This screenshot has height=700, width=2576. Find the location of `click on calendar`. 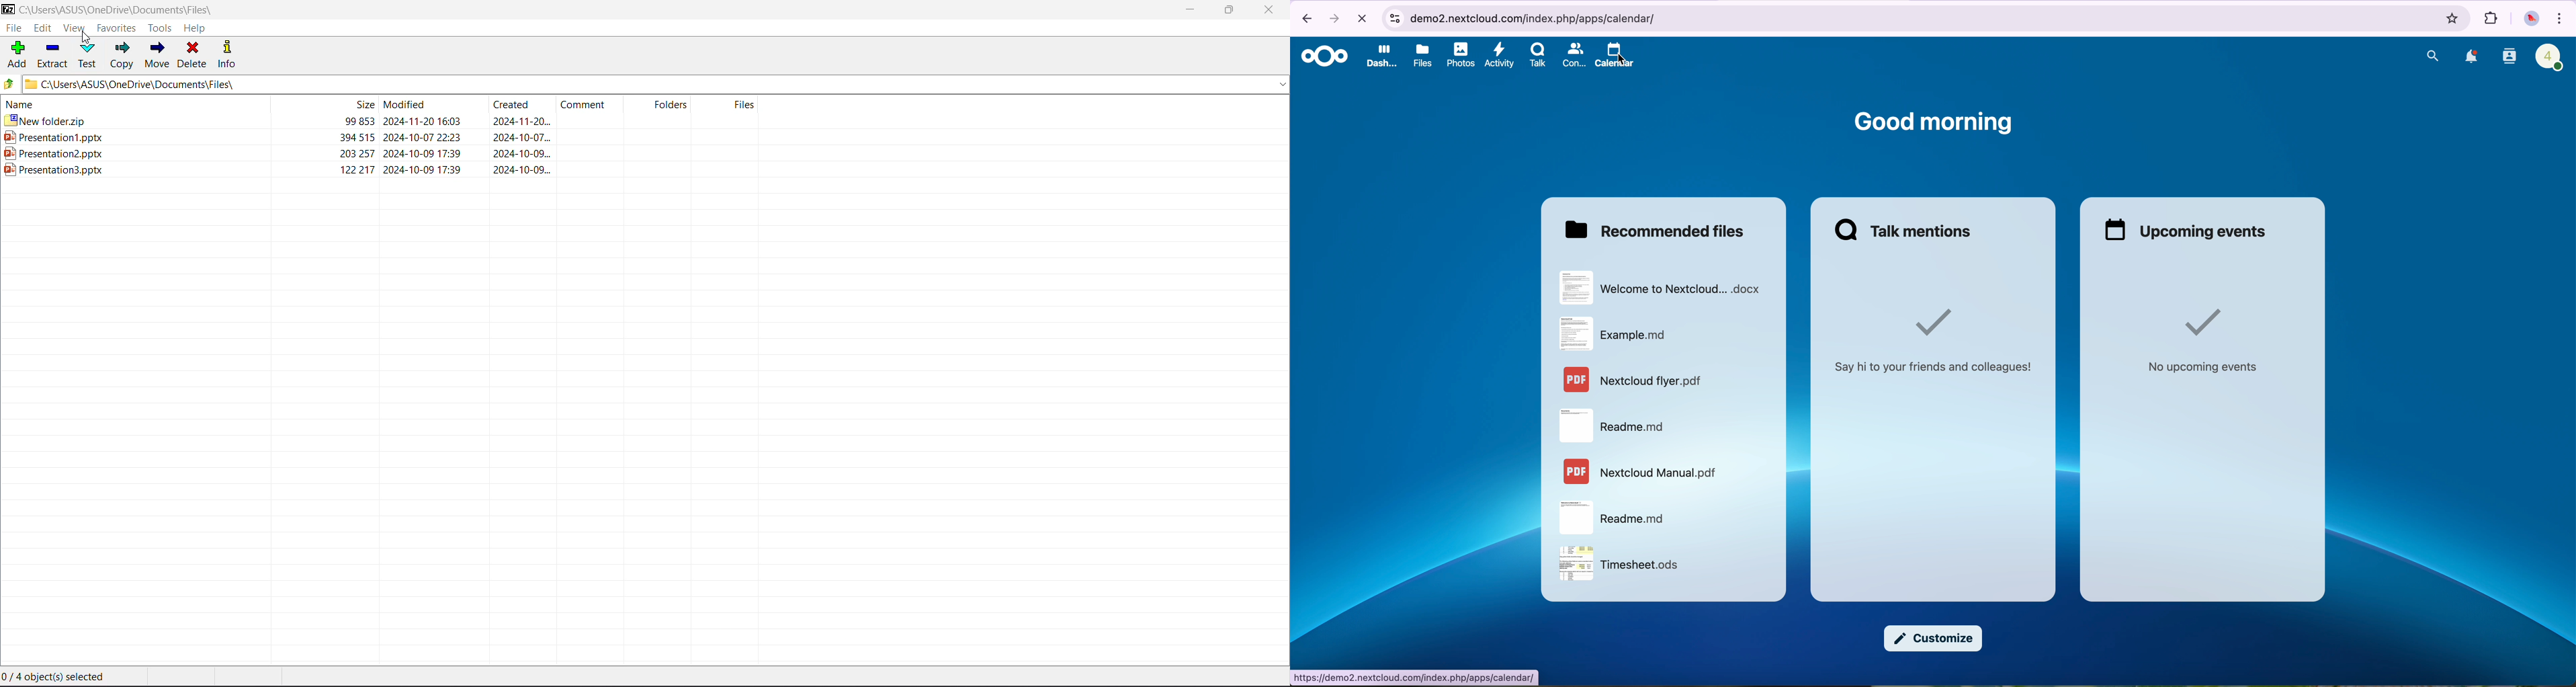

click on calendar is located at coordinates (1614, 57).